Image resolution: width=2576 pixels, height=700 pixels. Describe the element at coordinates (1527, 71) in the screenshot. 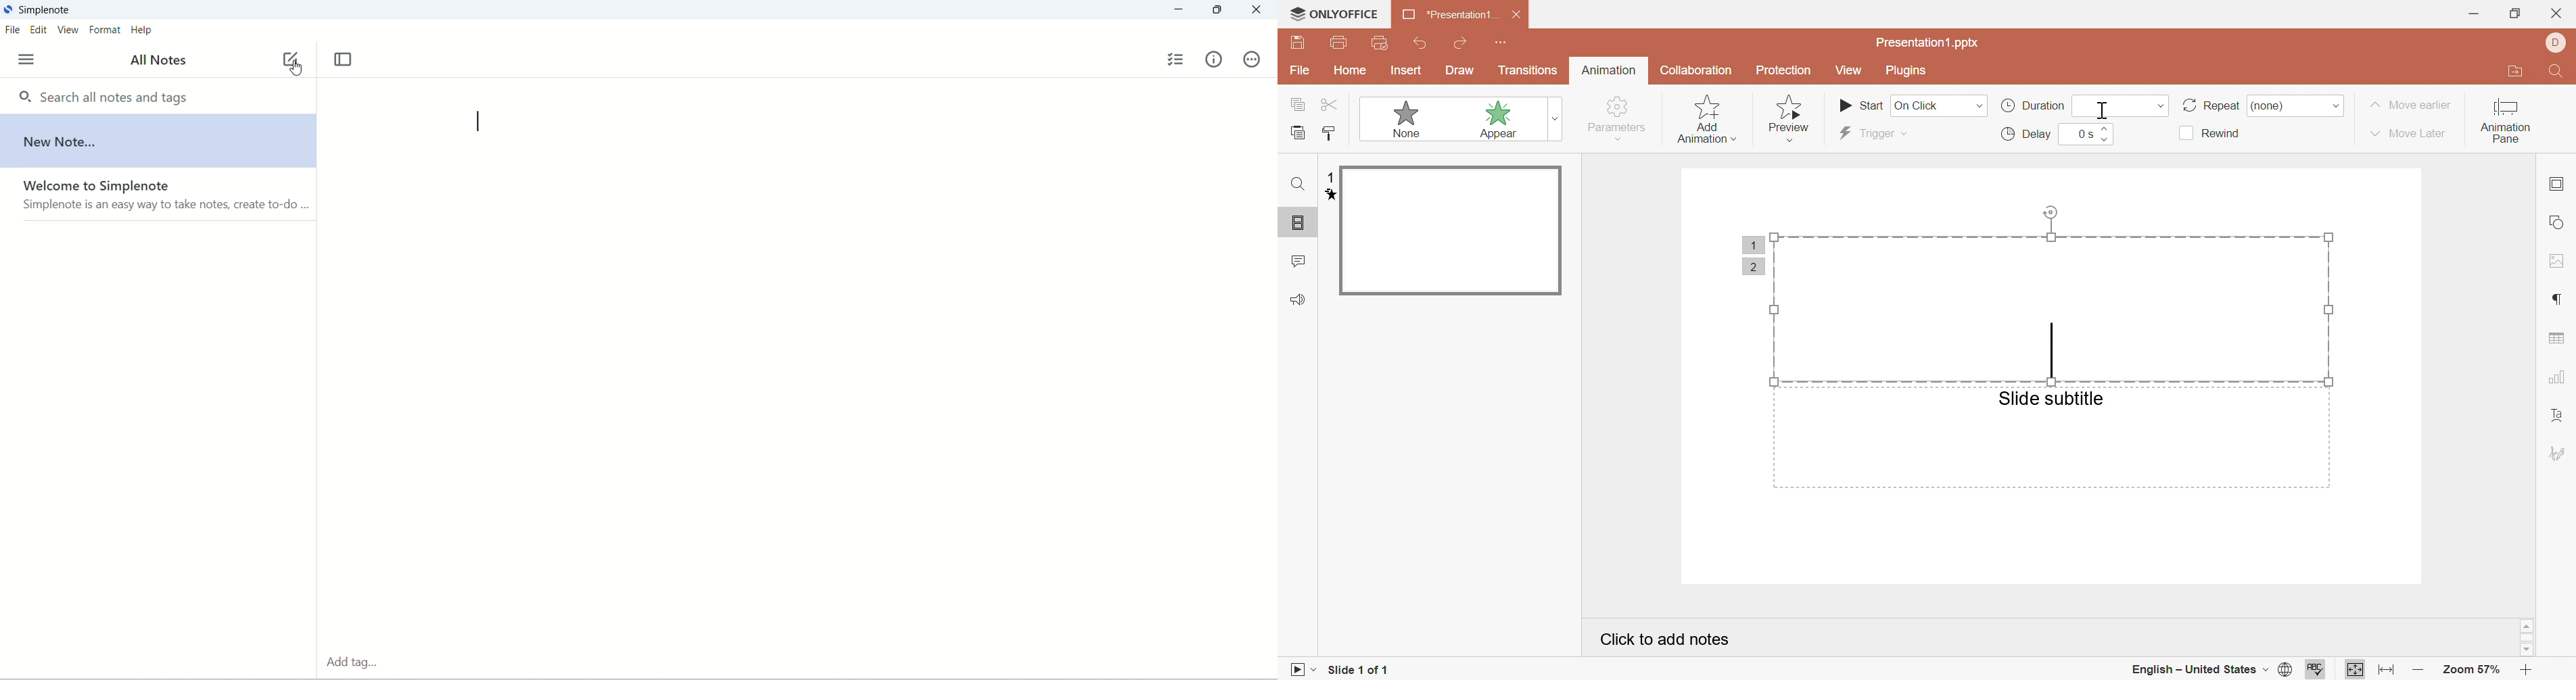

I see `transitions` at that location.